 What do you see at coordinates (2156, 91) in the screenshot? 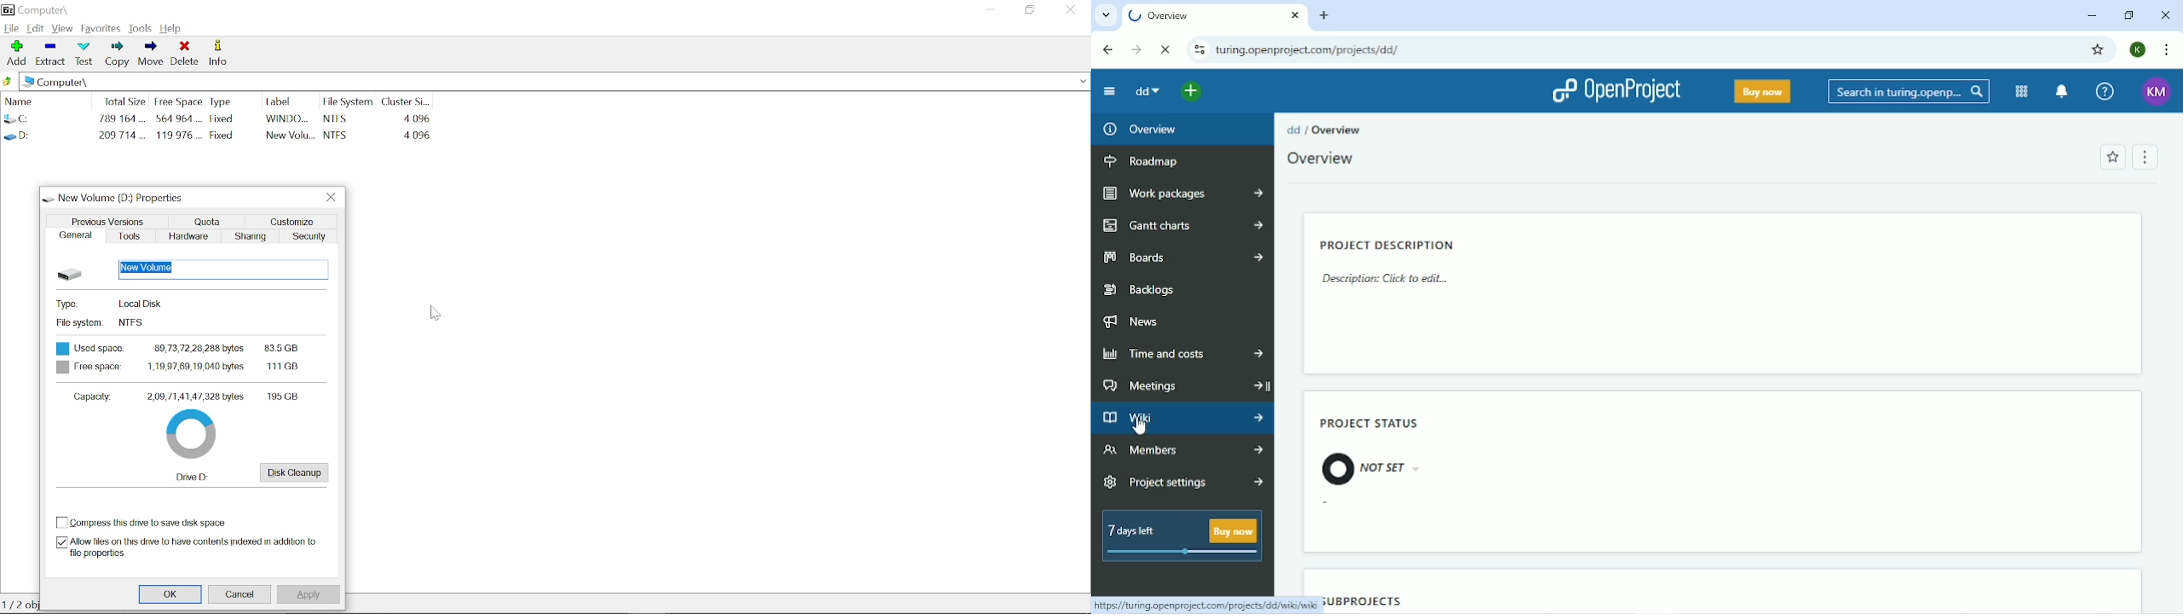
I see `Account` at bounding box center [2156, 91].